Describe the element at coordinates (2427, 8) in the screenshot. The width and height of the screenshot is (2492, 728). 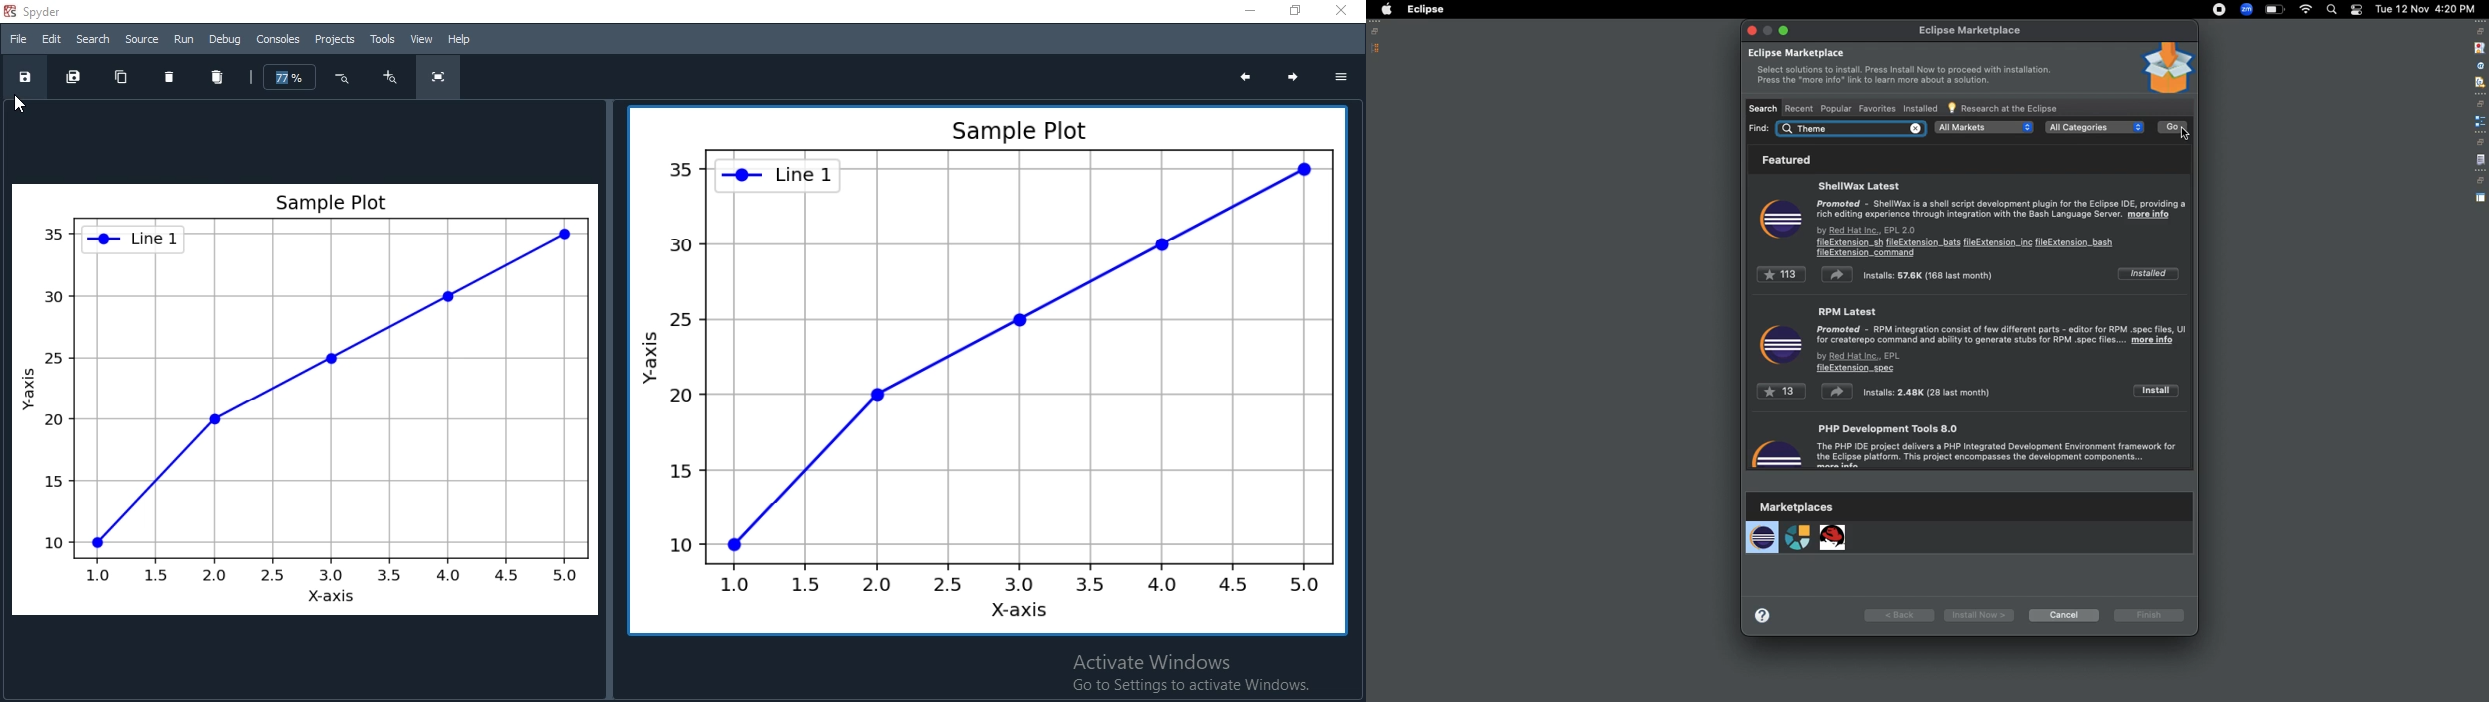
I see `Date/time` at that location.